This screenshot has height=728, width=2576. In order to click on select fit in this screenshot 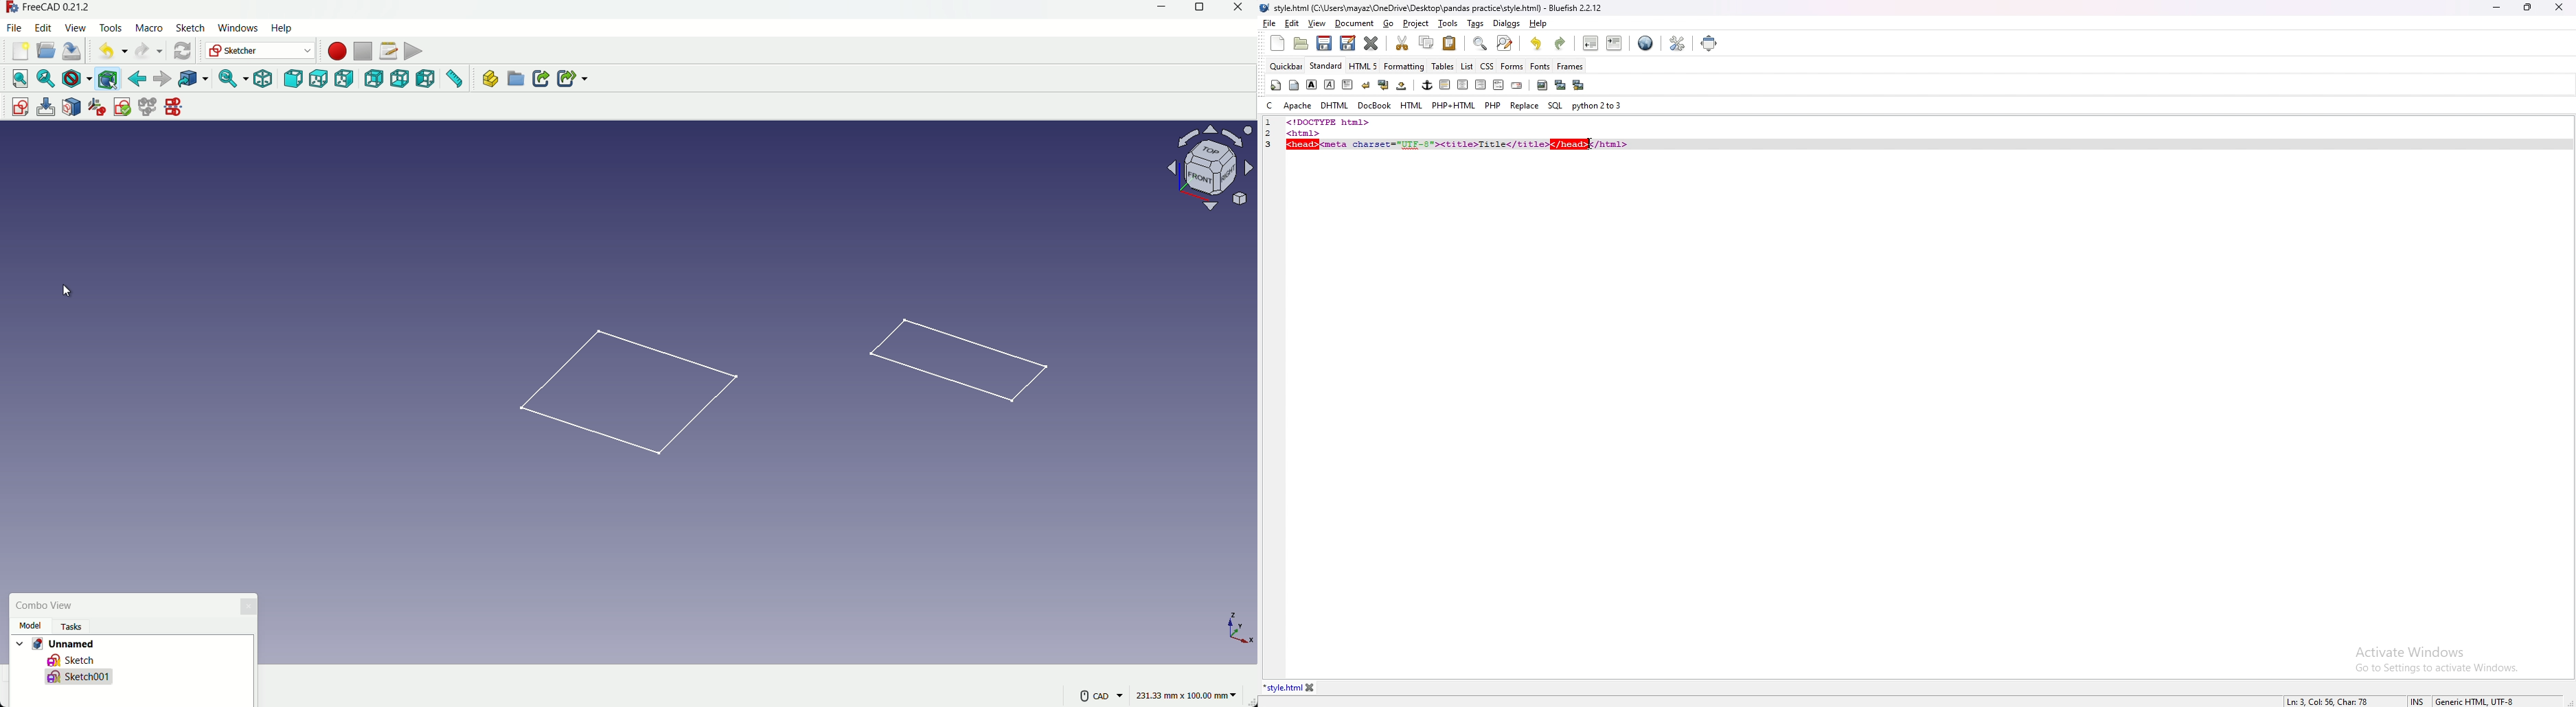, I will do `click(45, 79)`.